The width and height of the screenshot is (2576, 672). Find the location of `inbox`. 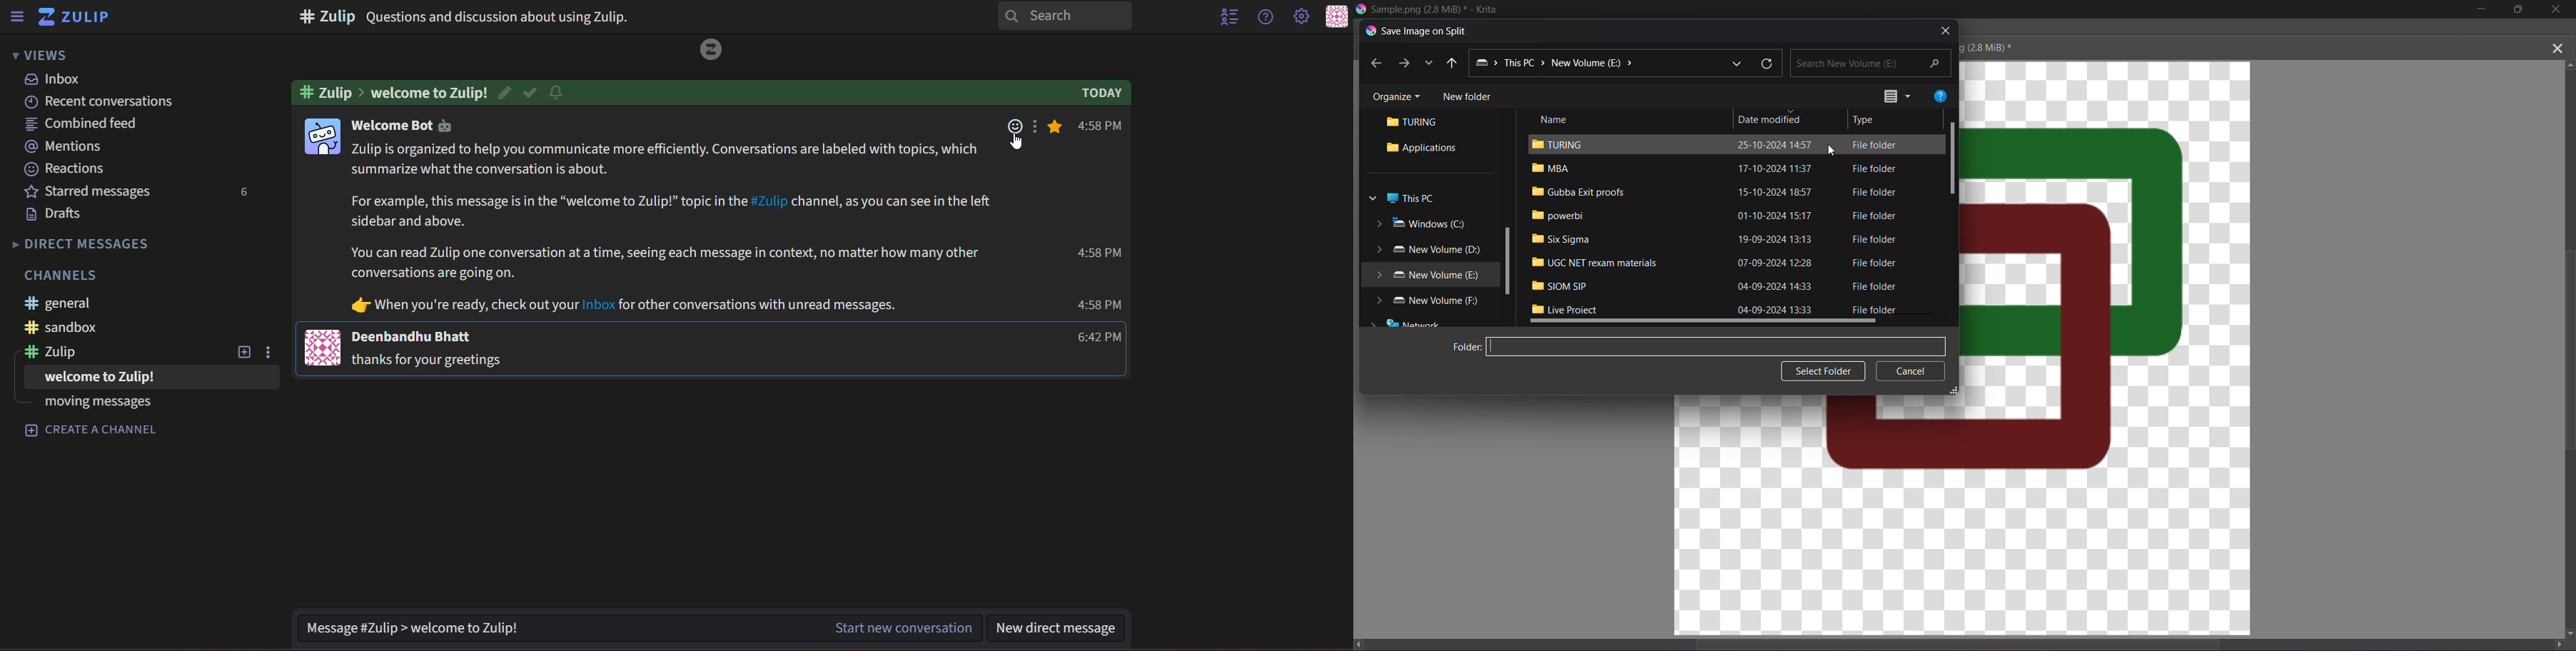

inbox is located at coordinates (58, 79).